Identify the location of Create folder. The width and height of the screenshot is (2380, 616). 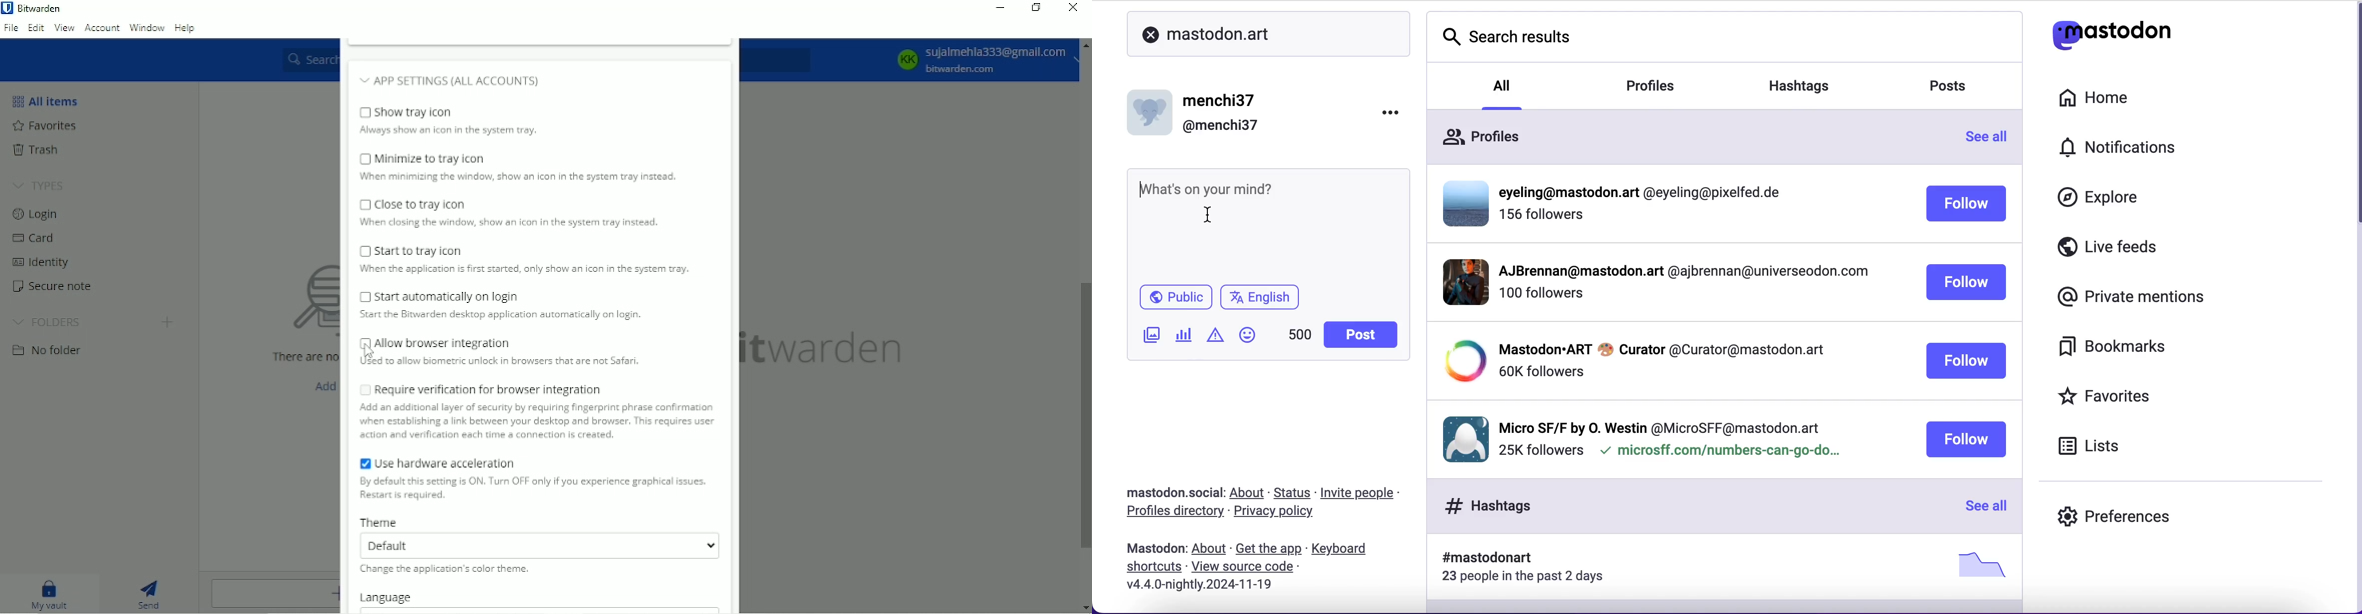
(169, 321).